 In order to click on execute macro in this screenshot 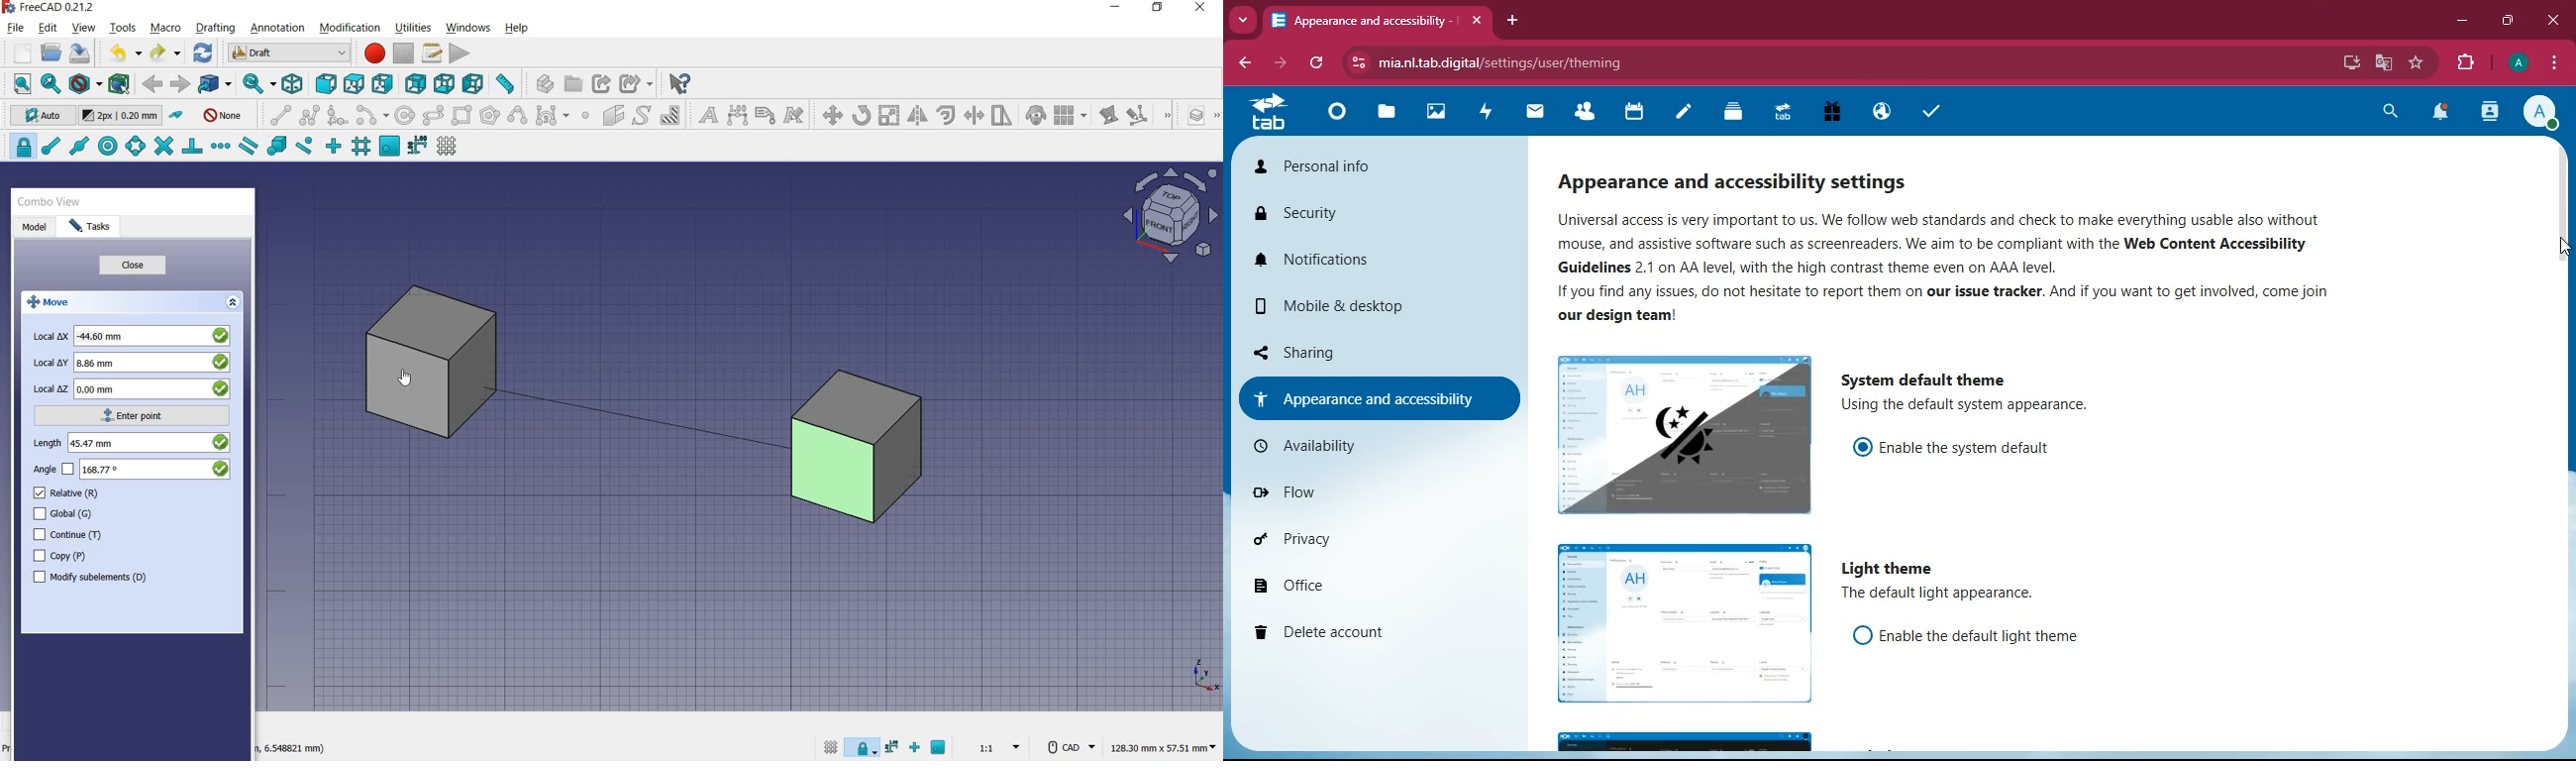, I will do `click(459, 54)`.